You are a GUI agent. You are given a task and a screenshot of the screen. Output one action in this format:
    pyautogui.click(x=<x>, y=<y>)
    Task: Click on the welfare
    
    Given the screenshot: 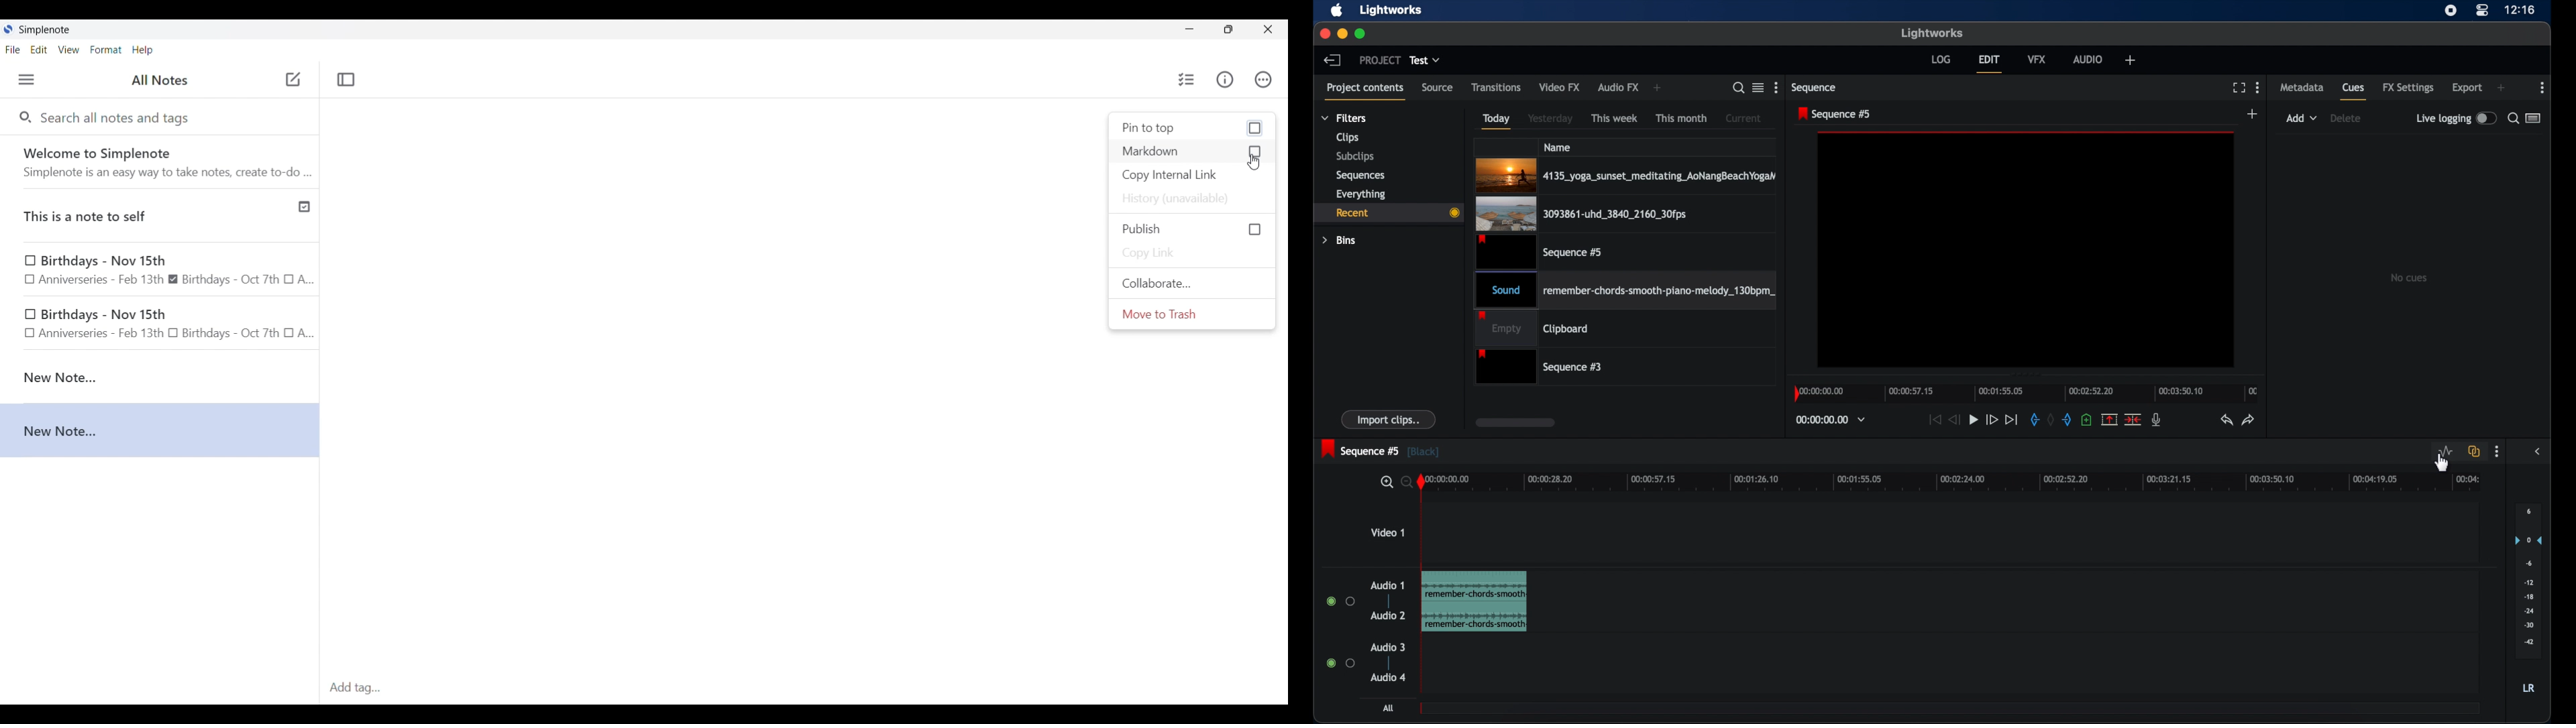 What is the action you would take?
    pyautogui.click(x=2131, y=60)
    